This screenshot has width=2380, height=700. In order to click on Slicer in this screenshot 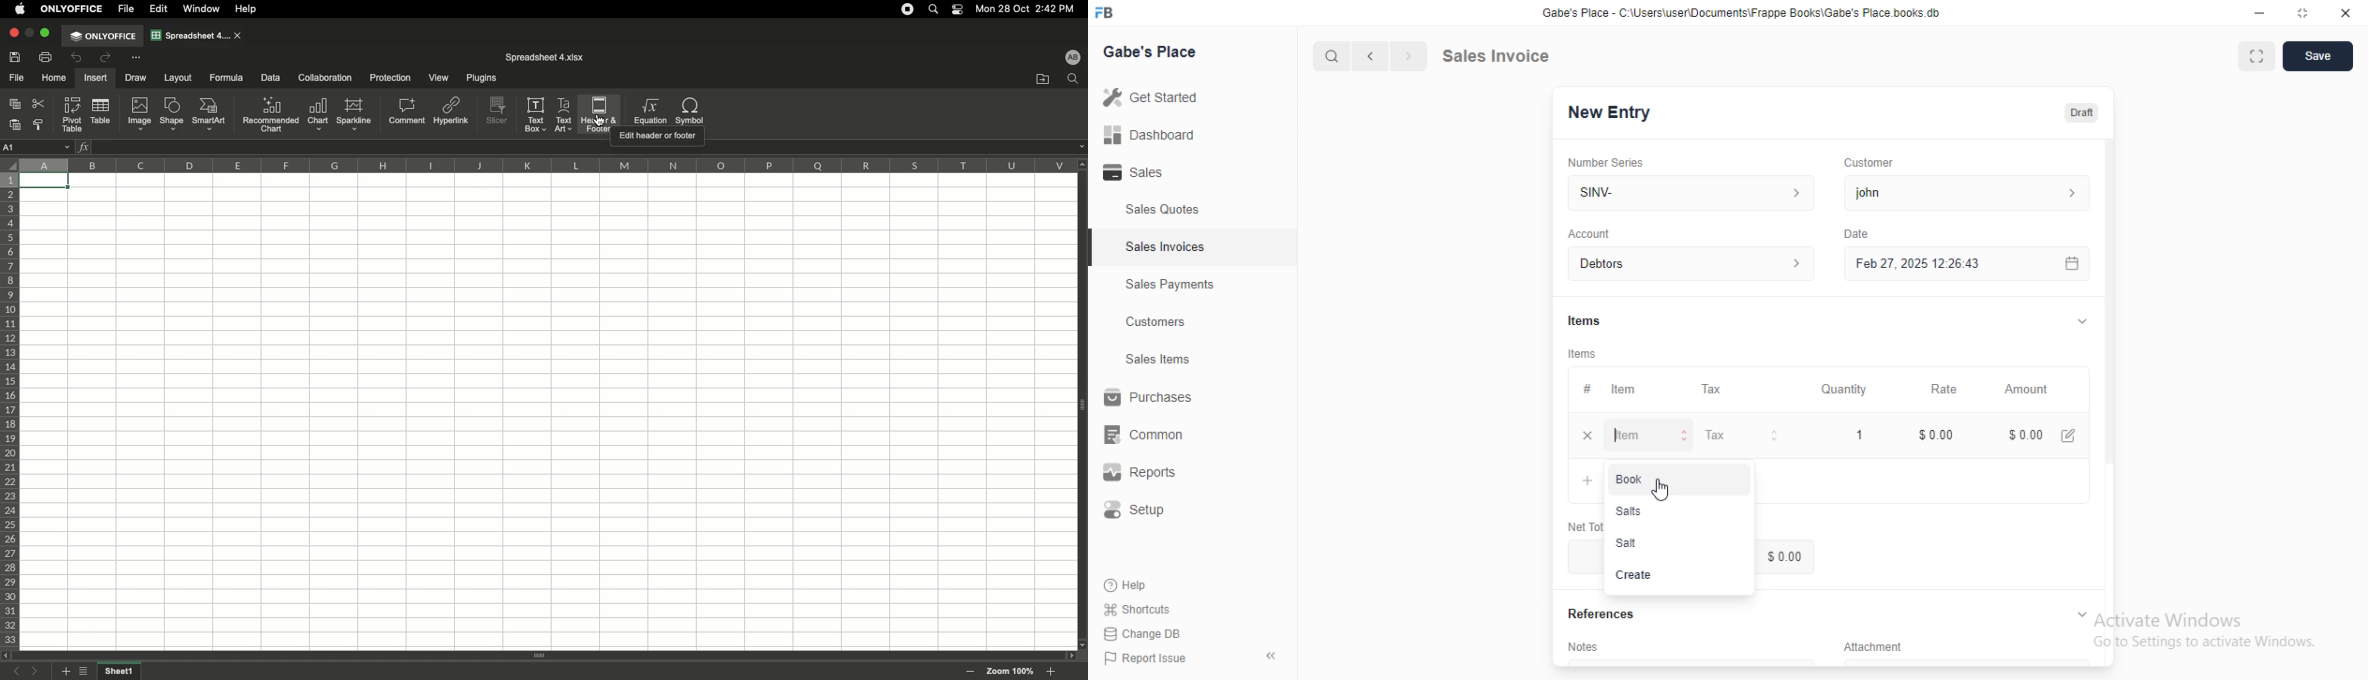, I will do `click(499, 111)`.